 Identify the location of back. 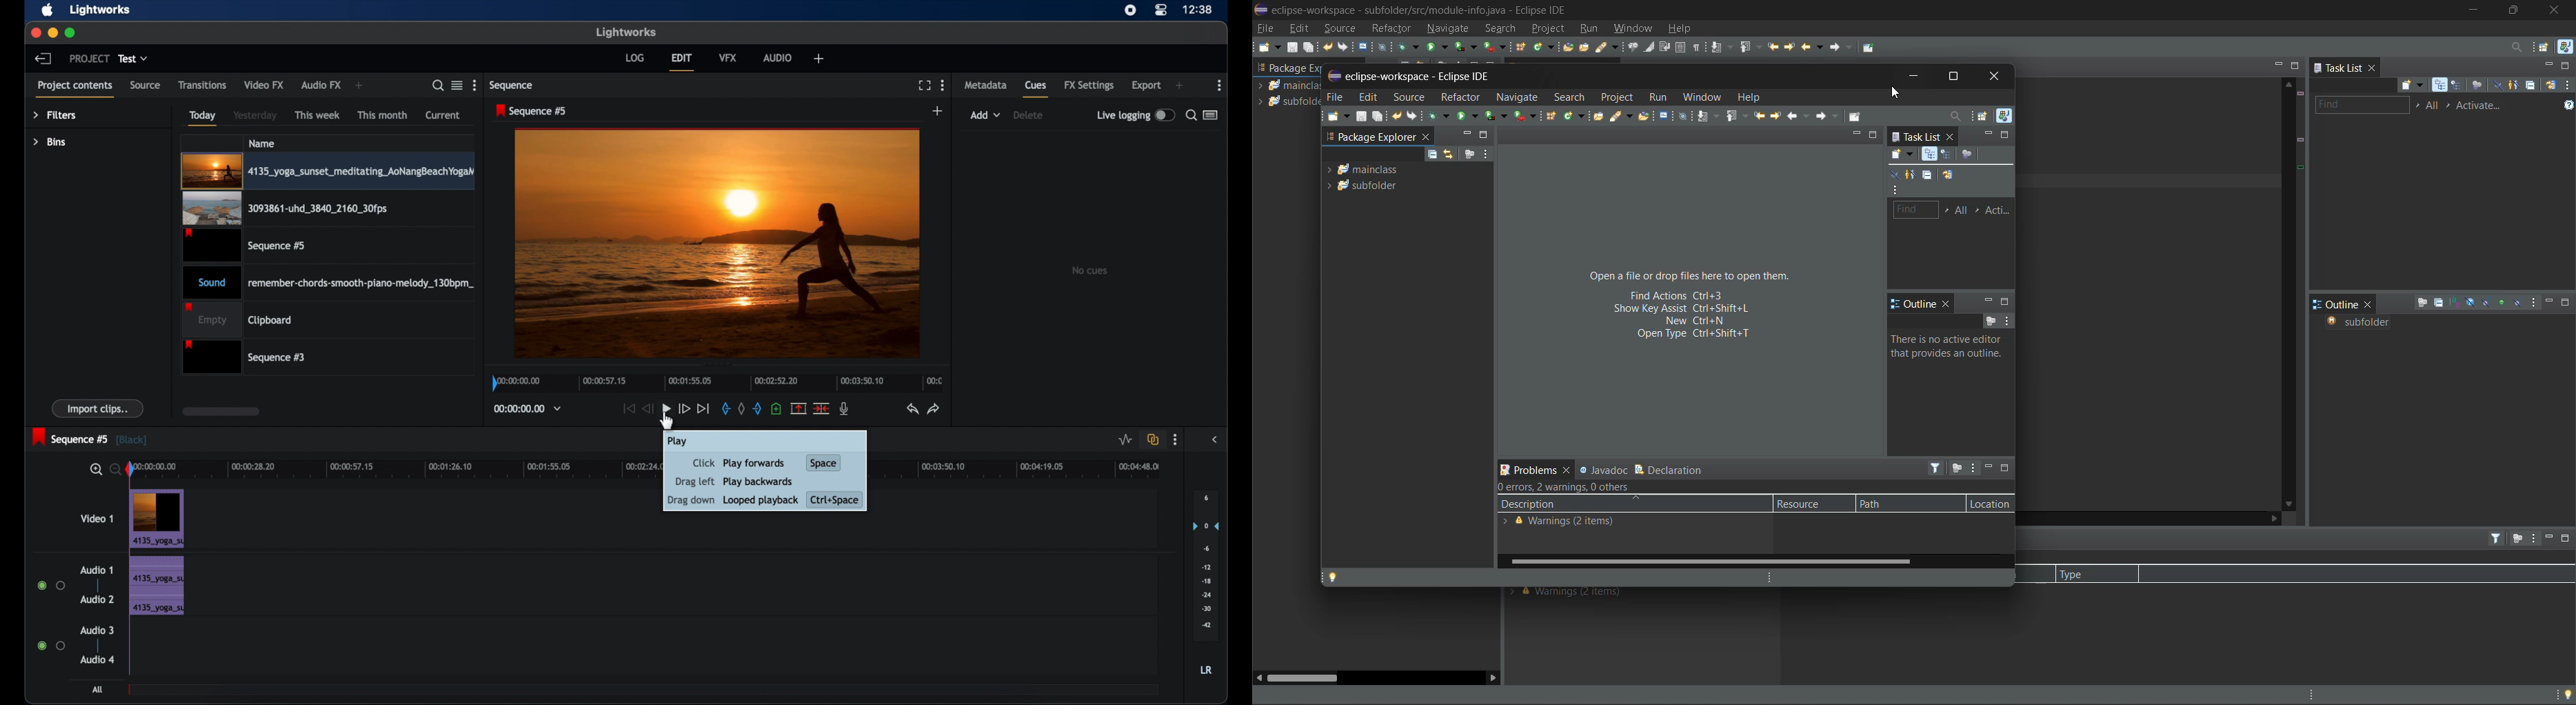
(44, 59).